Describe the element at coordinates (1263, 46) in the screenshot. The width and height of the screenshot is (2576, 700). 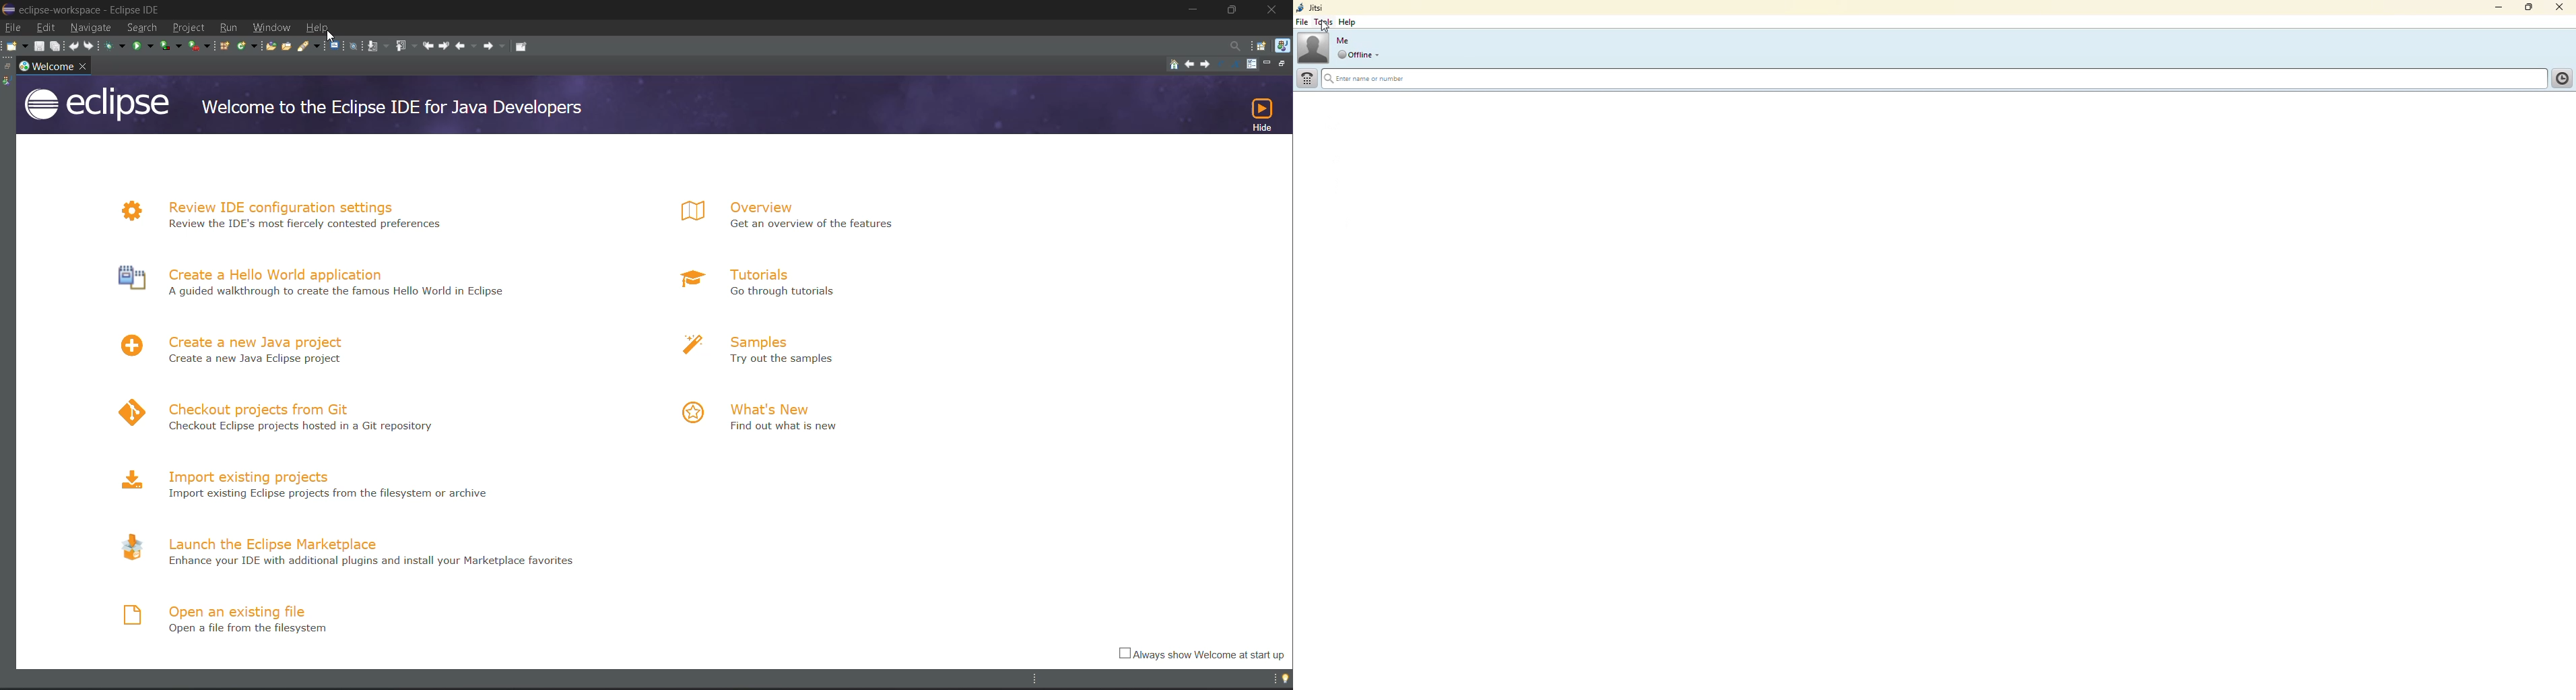
I see `open perspective` at that location.